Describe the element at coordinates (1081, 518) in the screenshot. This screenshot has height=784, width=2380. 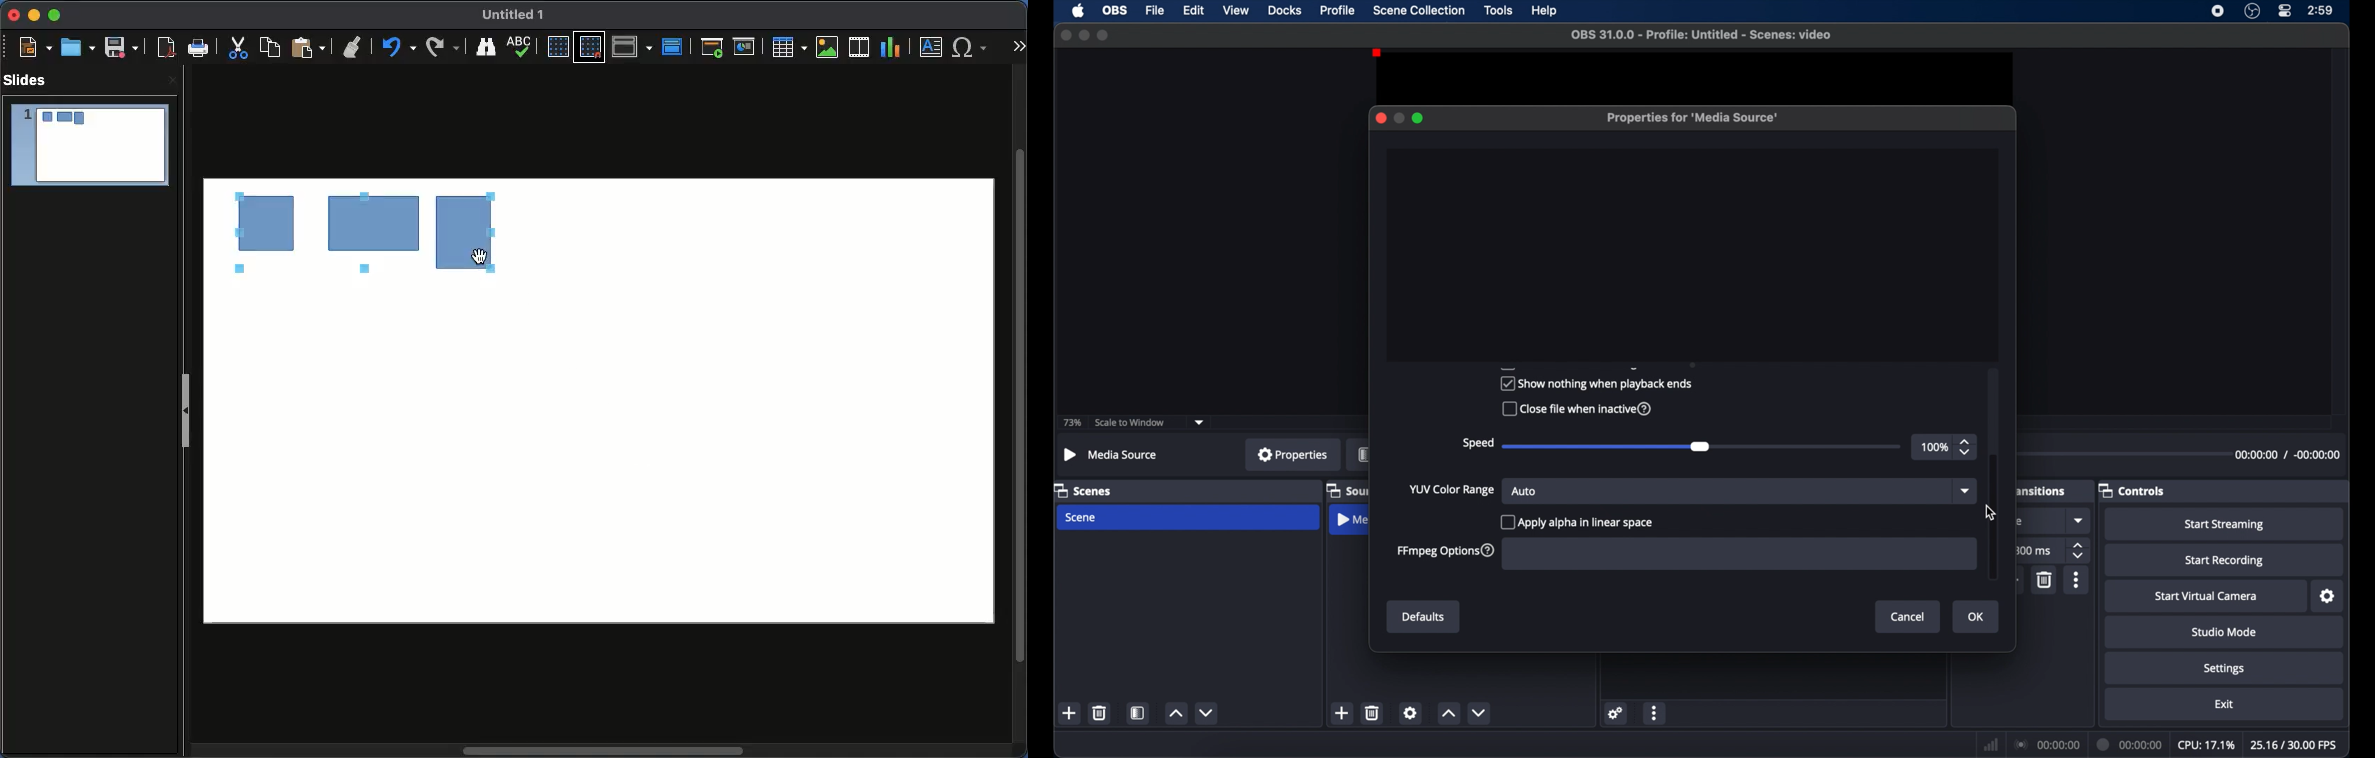
I see `scene` at that location.